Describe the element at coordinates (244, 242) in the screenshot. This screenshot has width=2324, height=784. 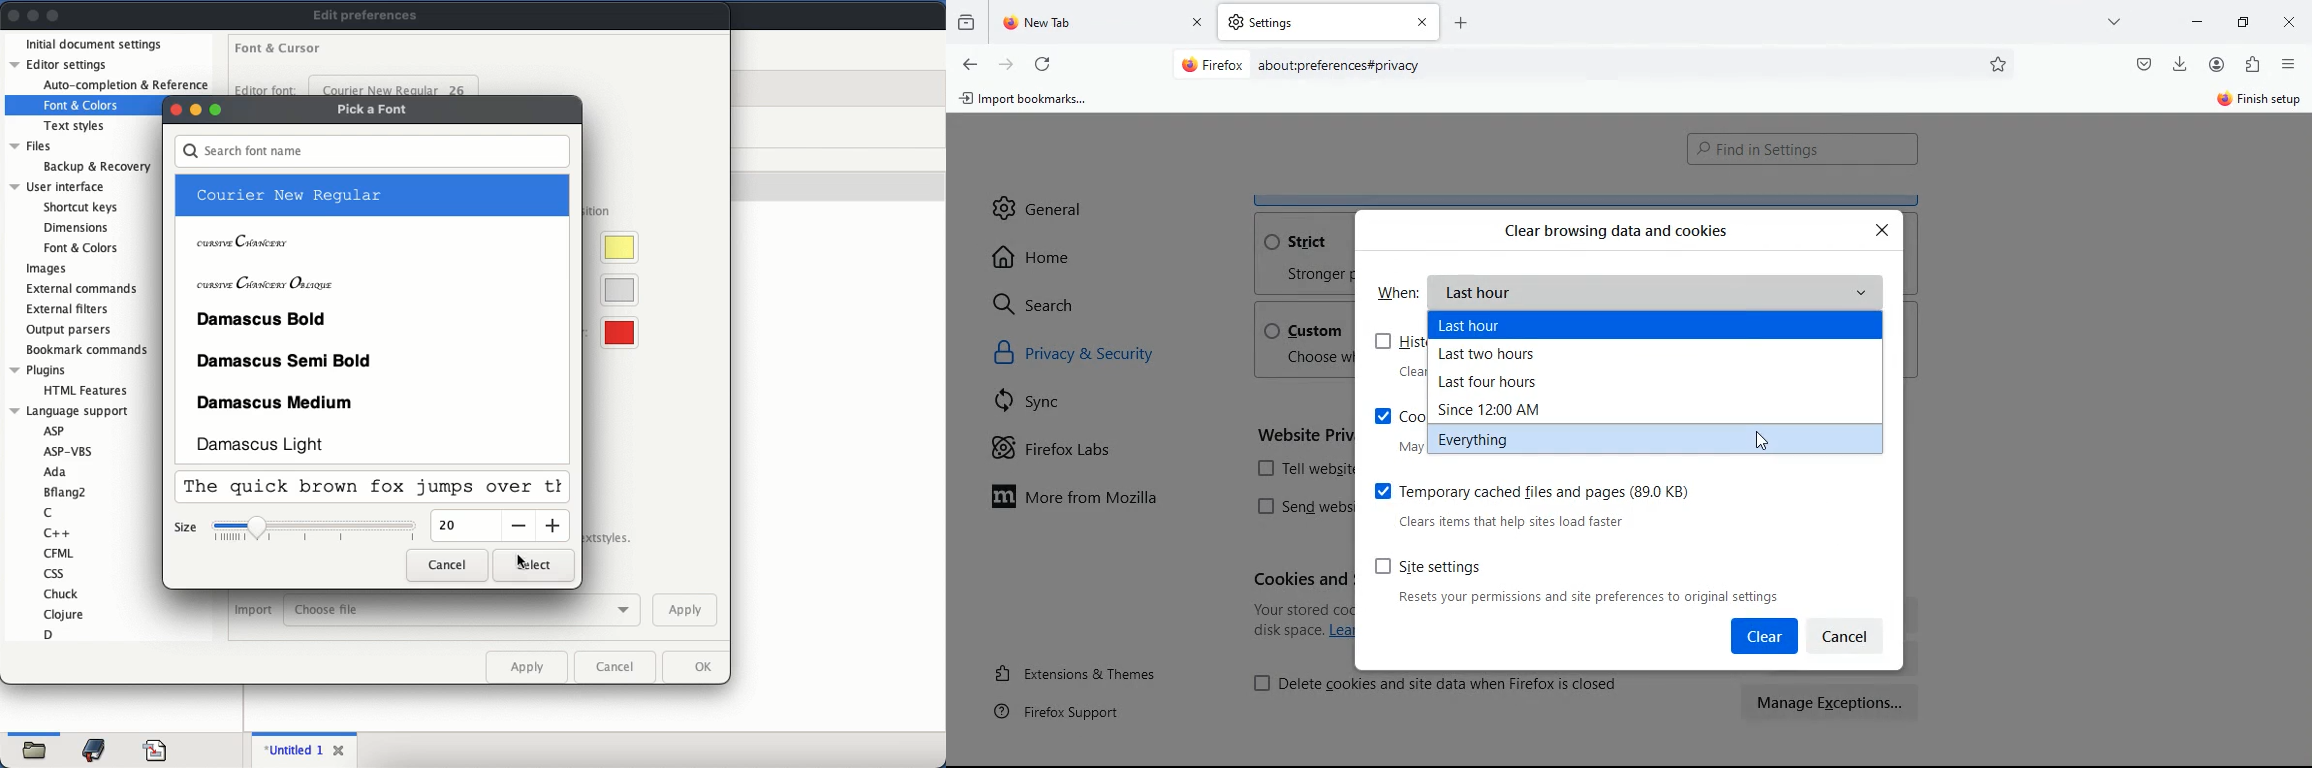
I see `cunsng Crancenr` at that location.